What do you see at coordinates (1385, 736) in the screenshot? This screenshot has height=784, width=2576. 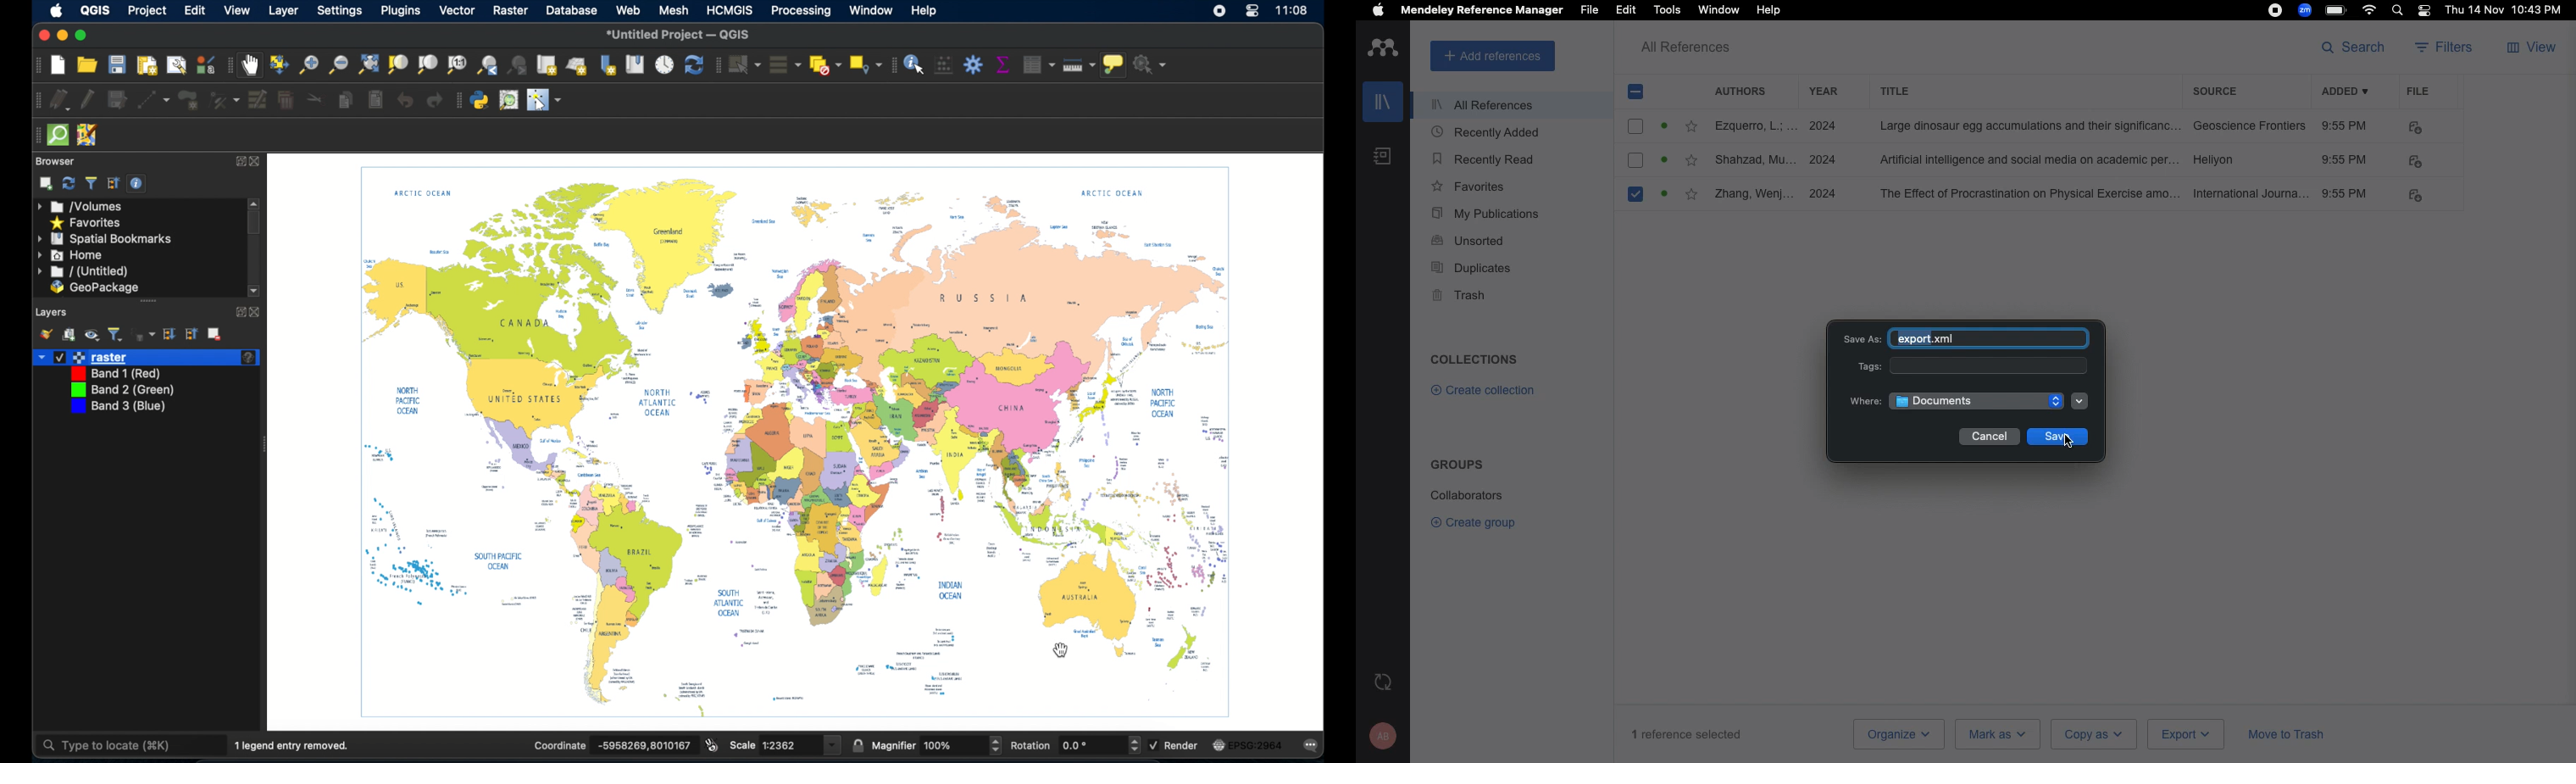 I see `Account and help` at bounding box center [1385, 736].